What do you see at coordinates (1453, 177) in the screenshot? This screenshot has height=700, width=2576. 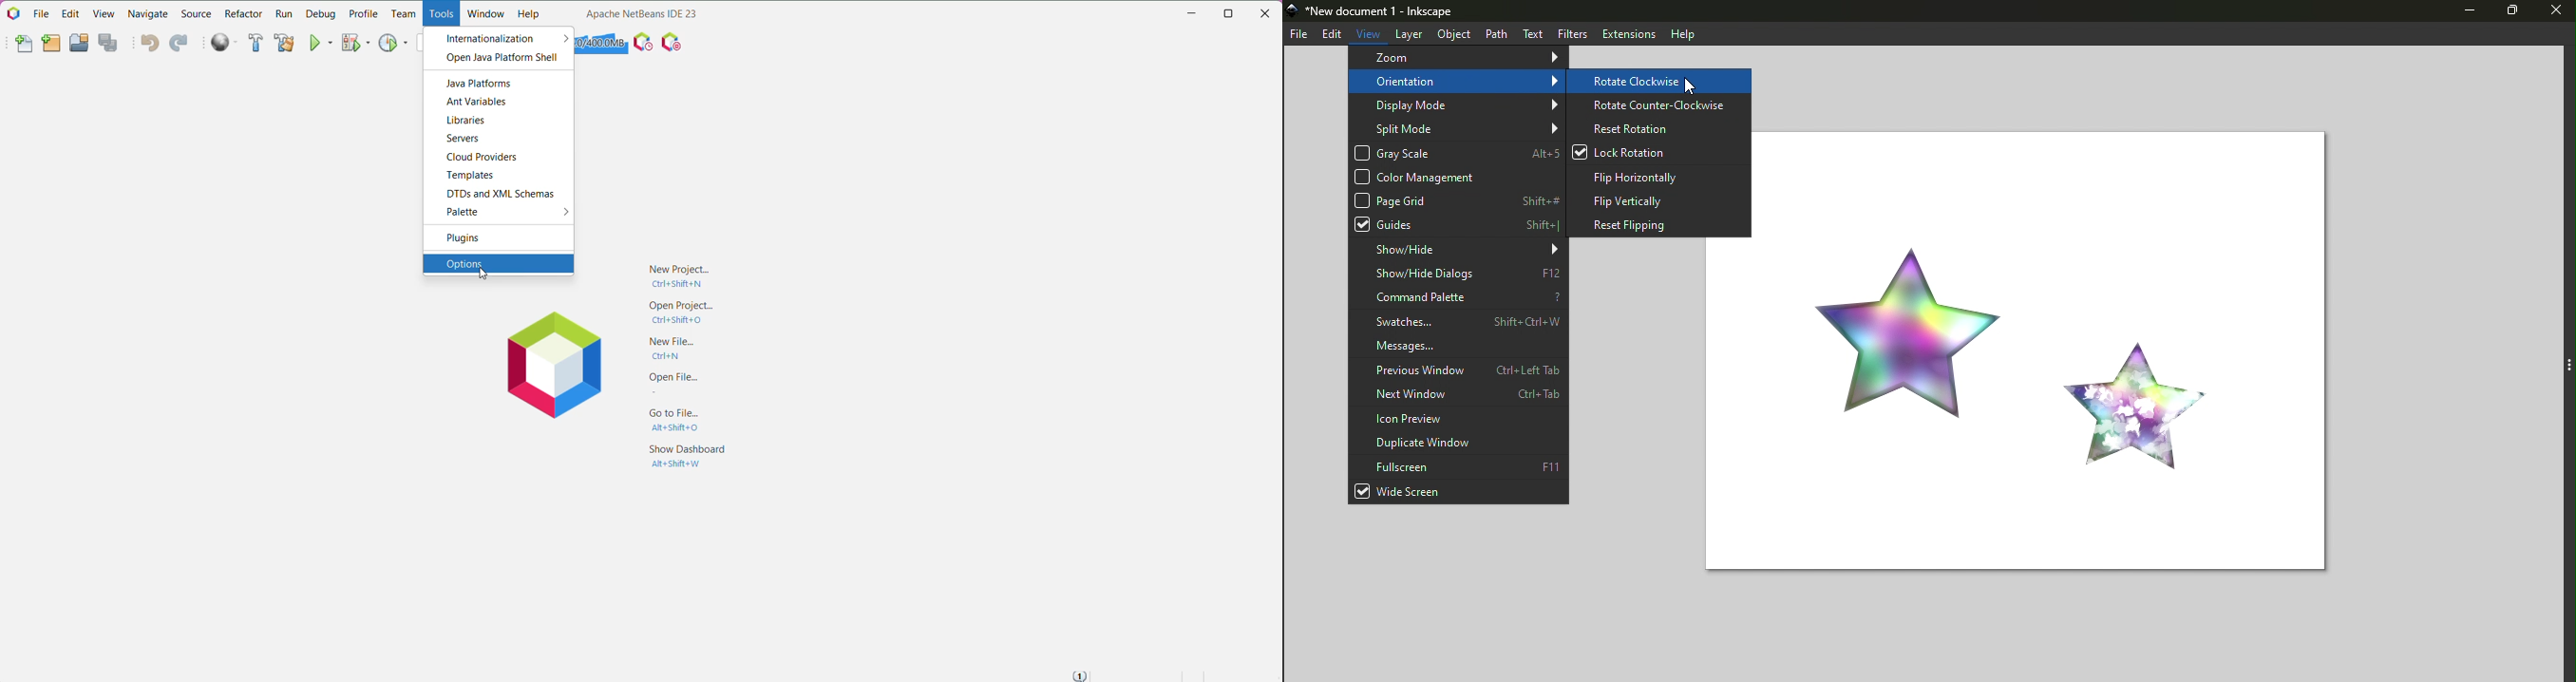 I see `Color management` at bounding box center [1453, 177].